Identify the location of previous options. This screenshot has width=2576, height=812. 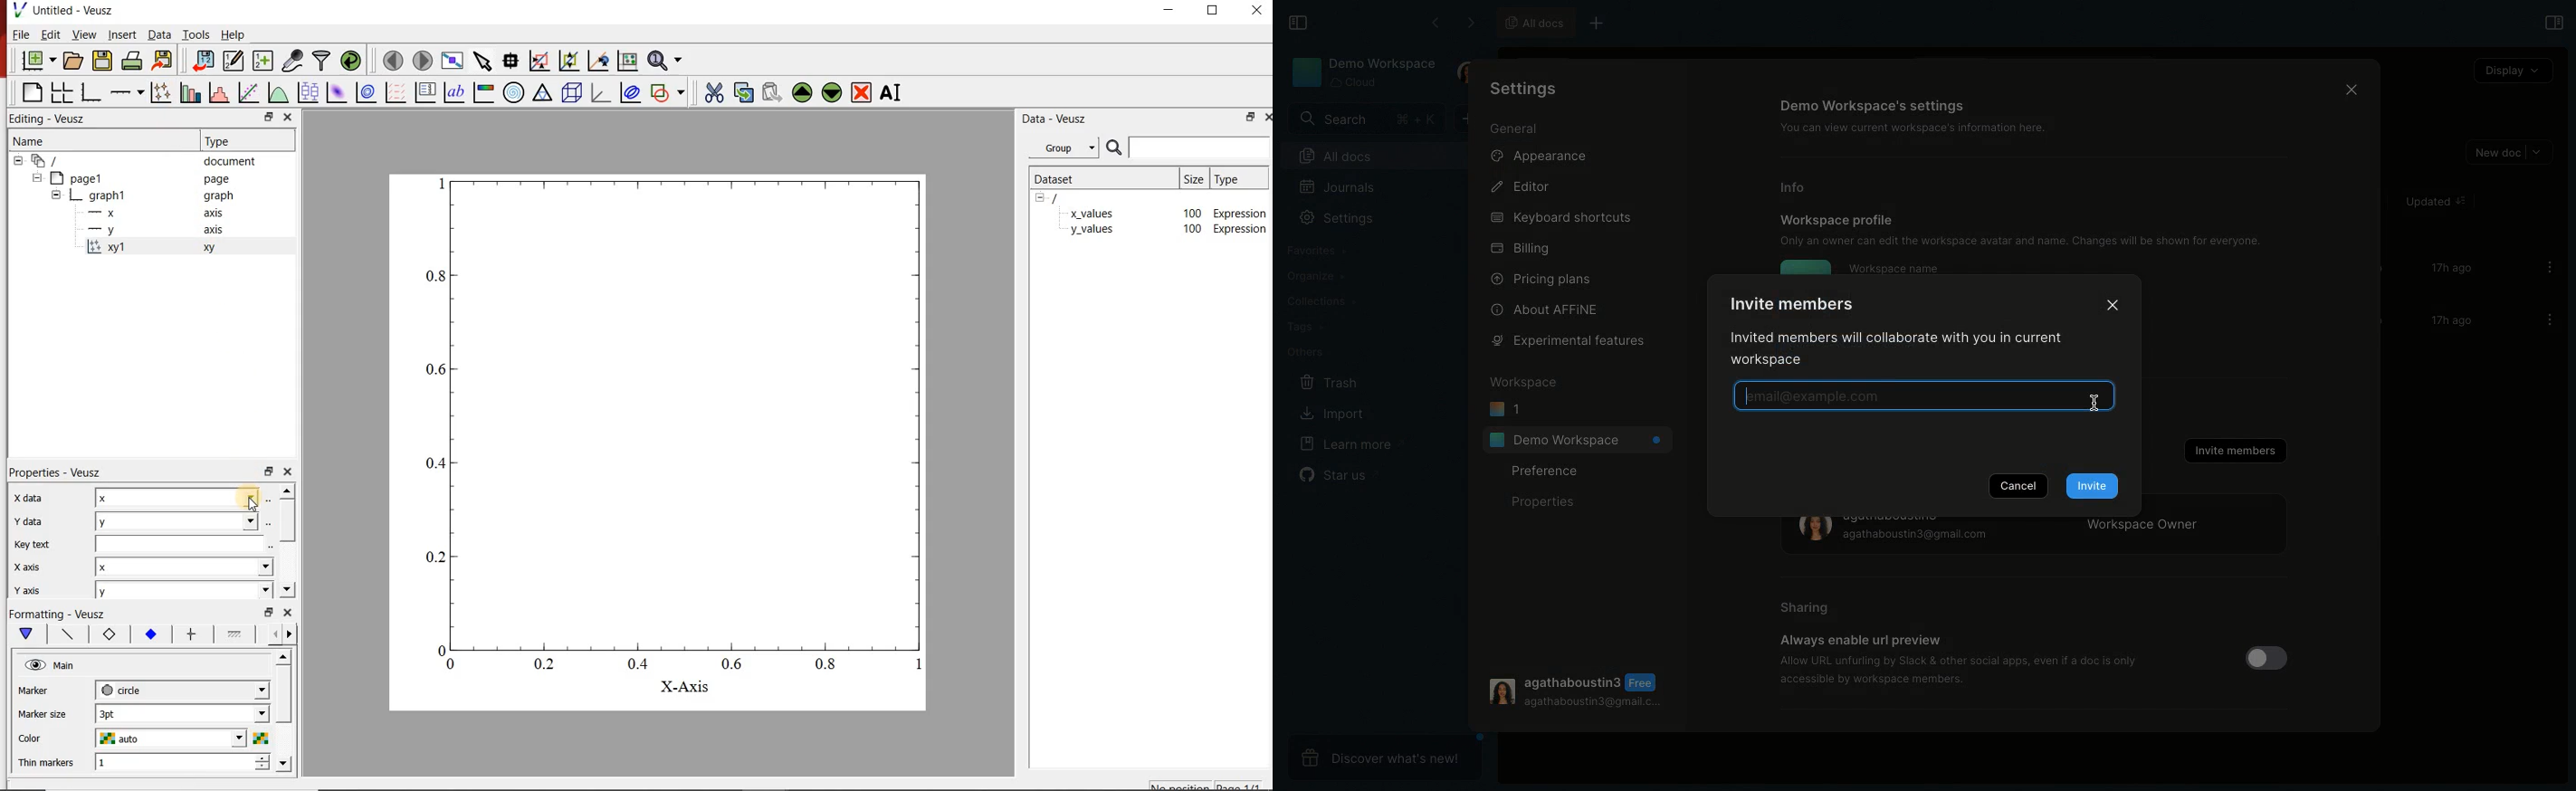
(272, 635).